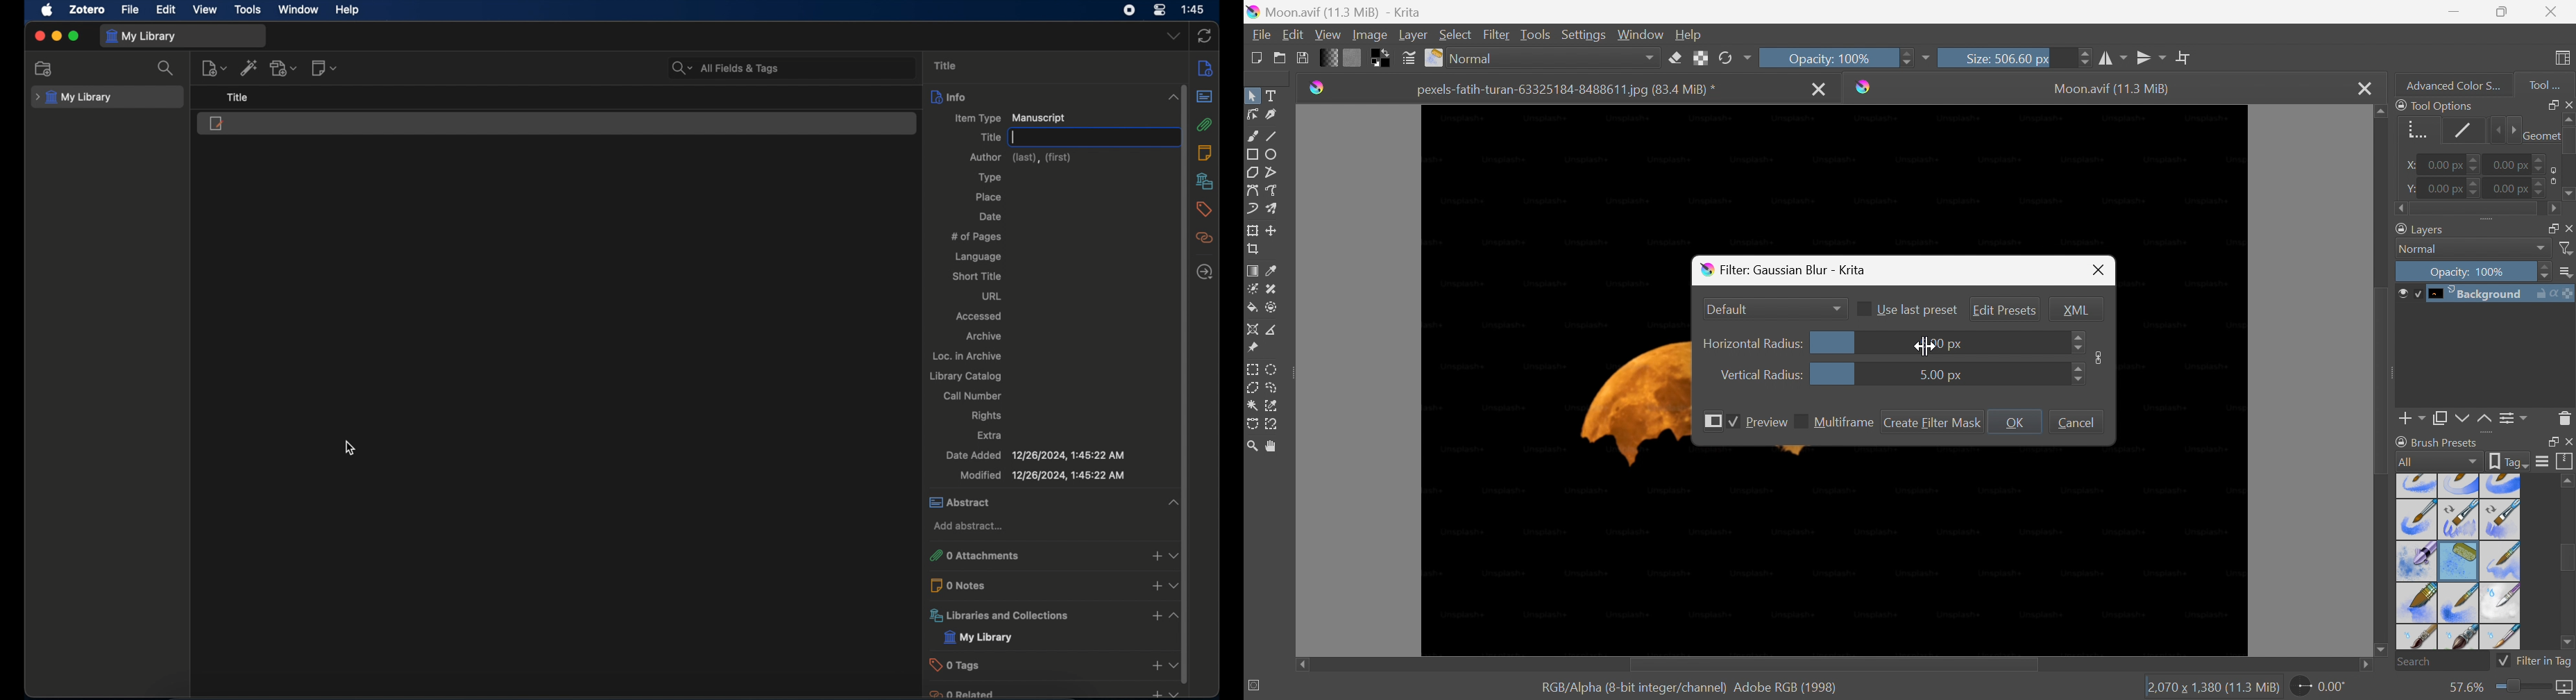 The image size is (2576, 700). What do you see at coordinates (1383, 58) in the screenshot?
I see `Swap foreground and background colors` at bounding box center [1383, 58].